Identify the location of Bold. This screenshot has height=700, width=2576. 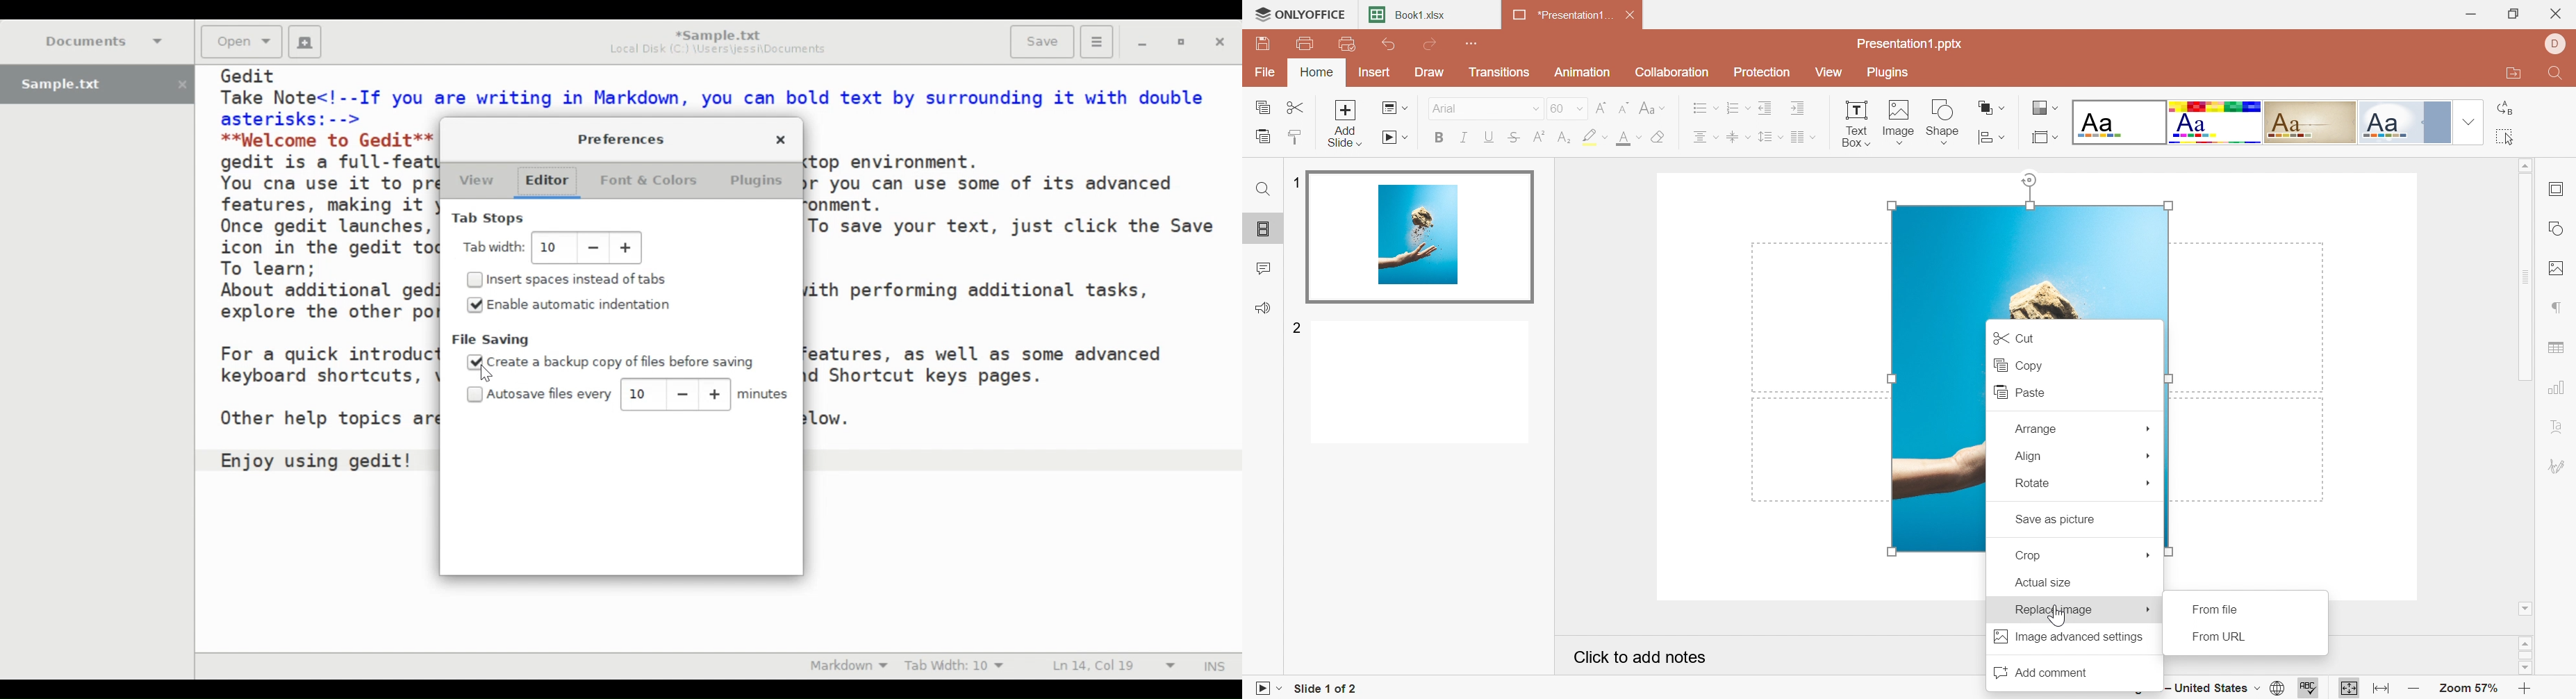
(1439, 140).